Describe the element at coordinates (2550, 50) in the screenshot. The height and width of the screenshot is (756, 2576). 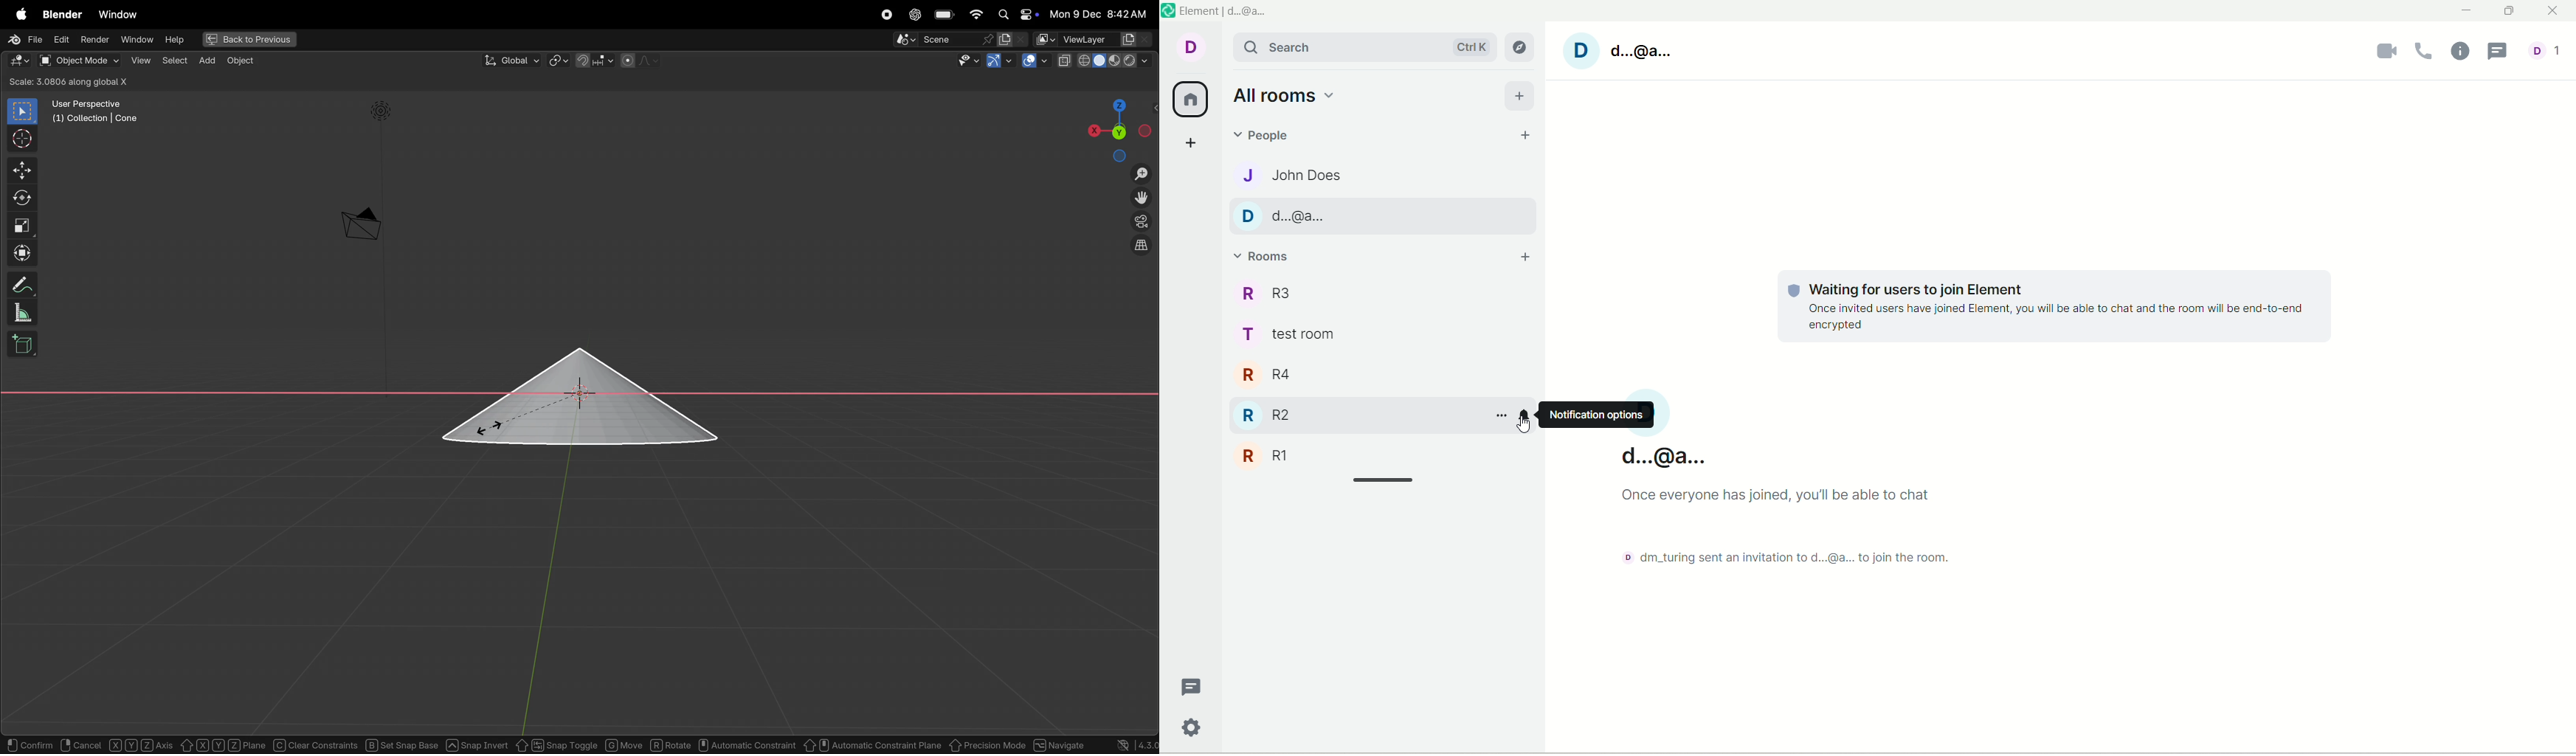
I see `people` at that location.